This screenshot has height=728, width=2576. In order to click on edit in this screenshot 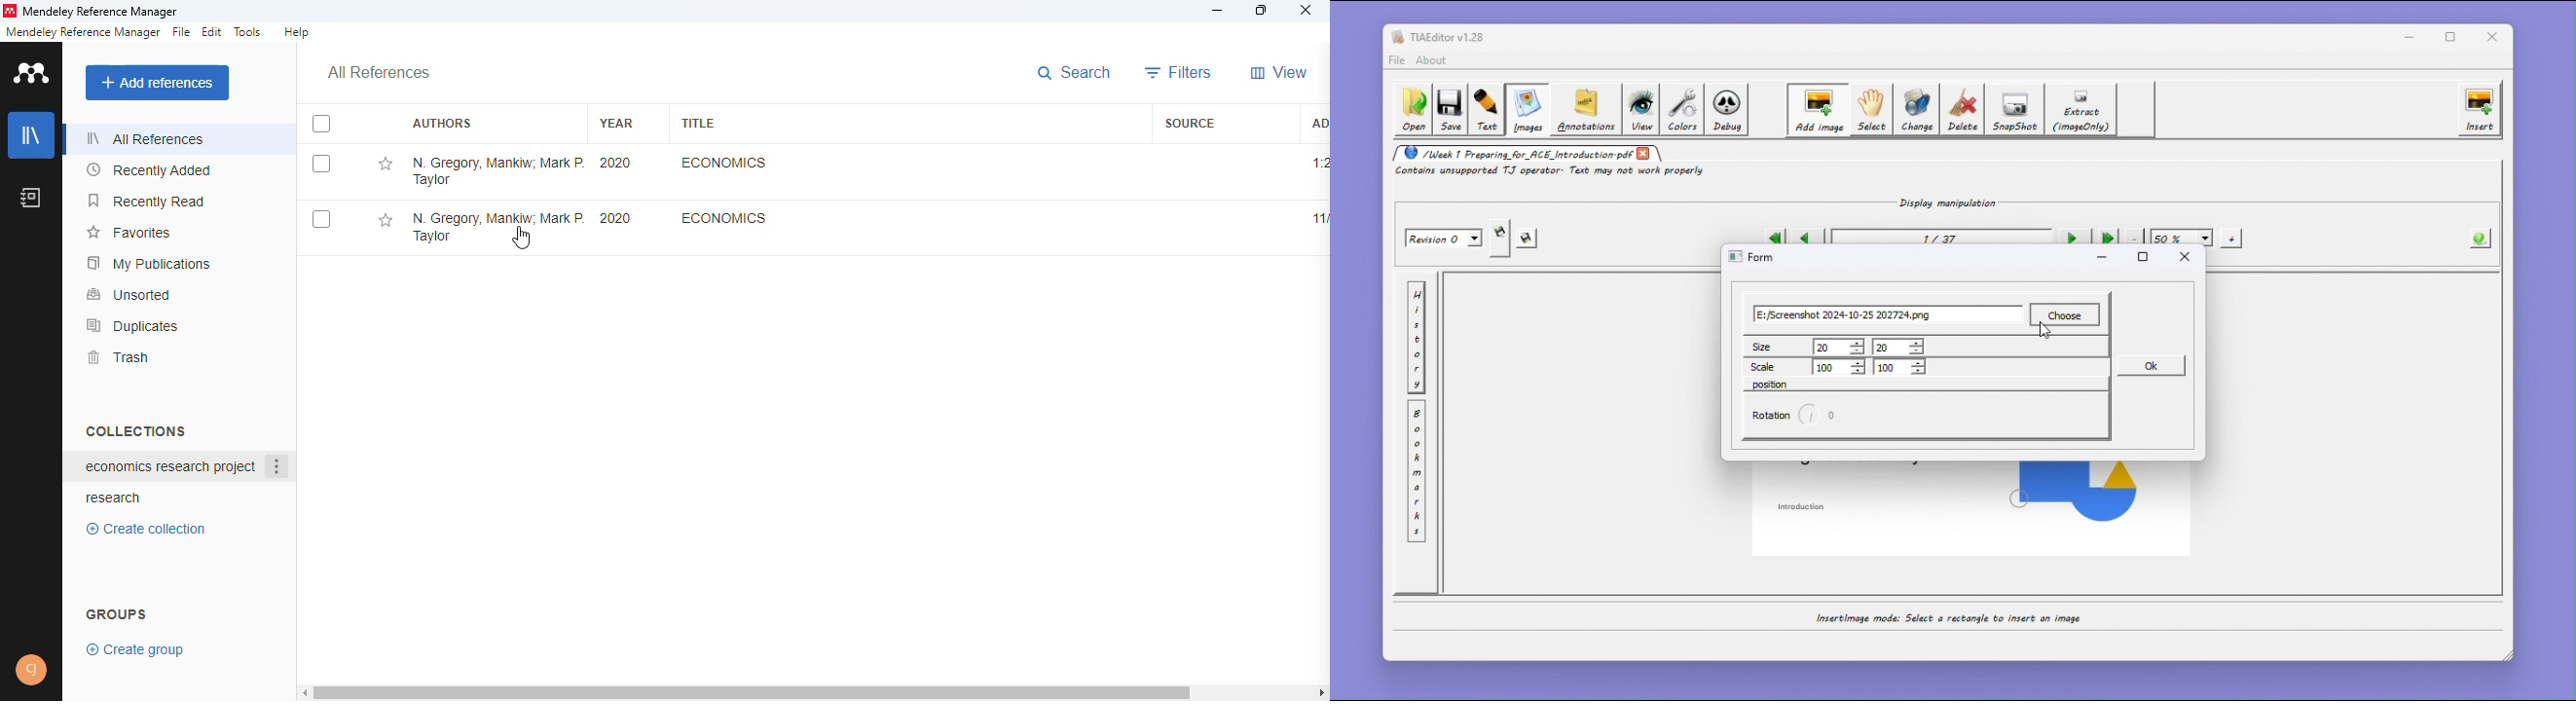, I will do `click(213, 32)`.